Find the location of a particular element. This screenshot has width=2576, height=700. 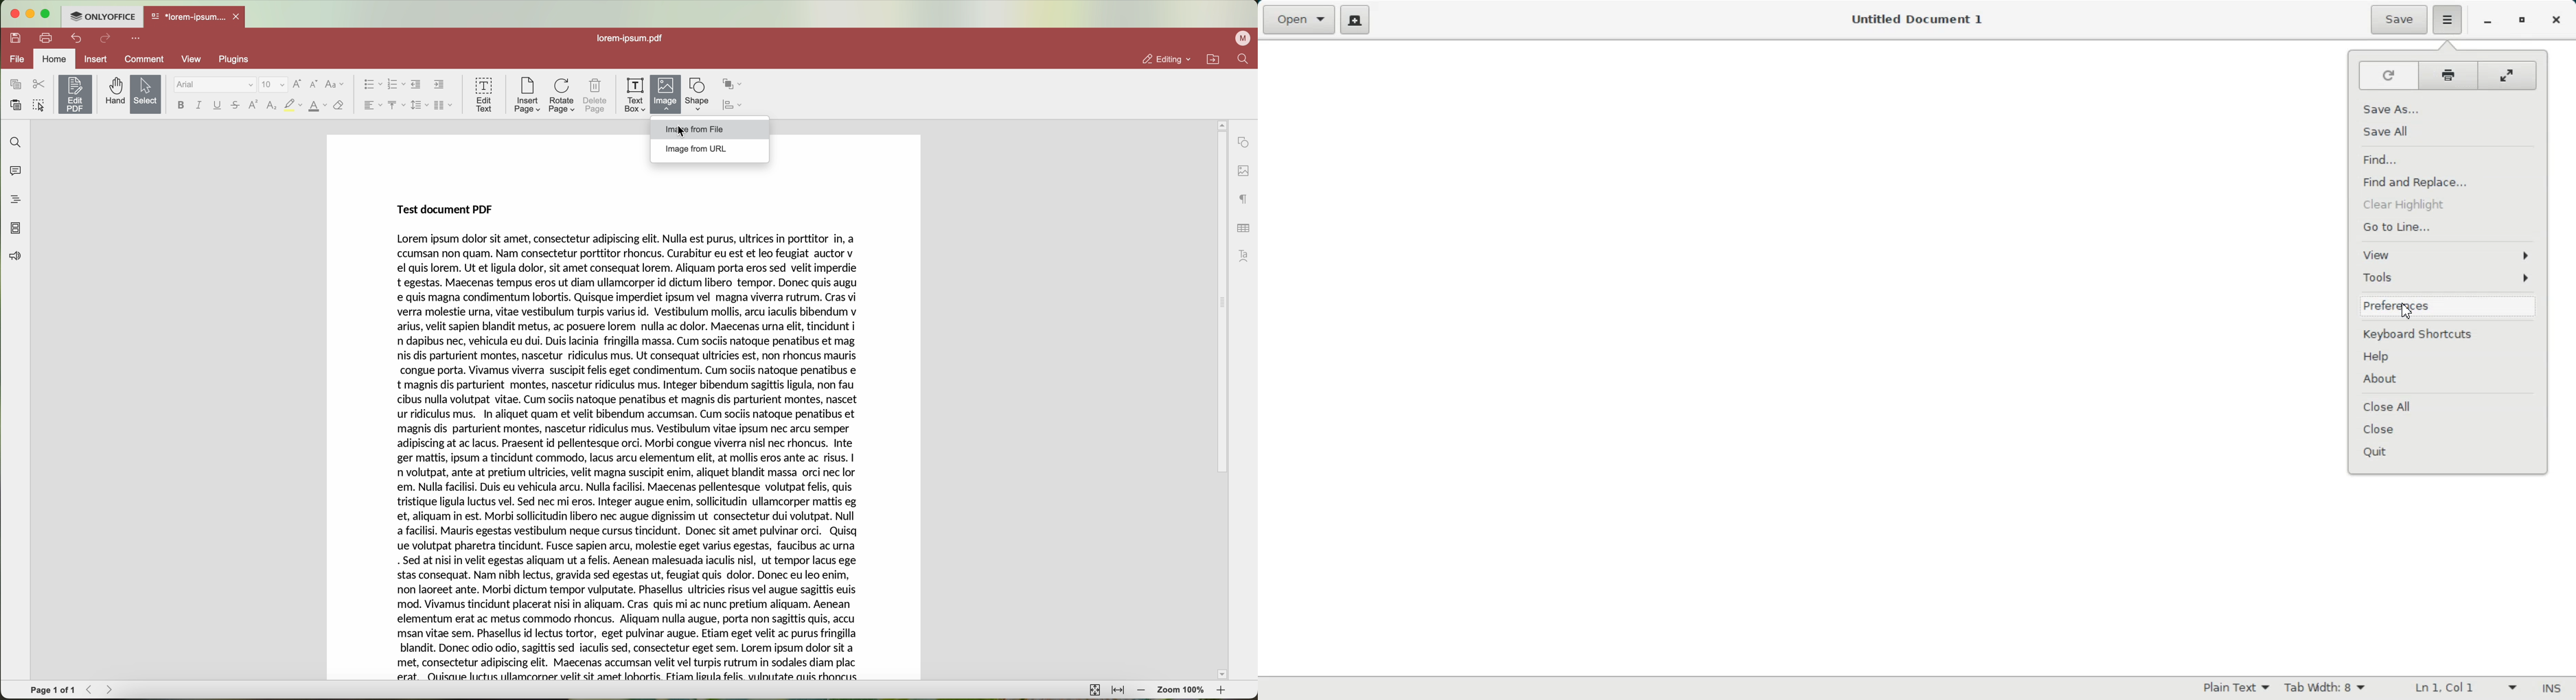

underline is located at coordinates (218, 107).